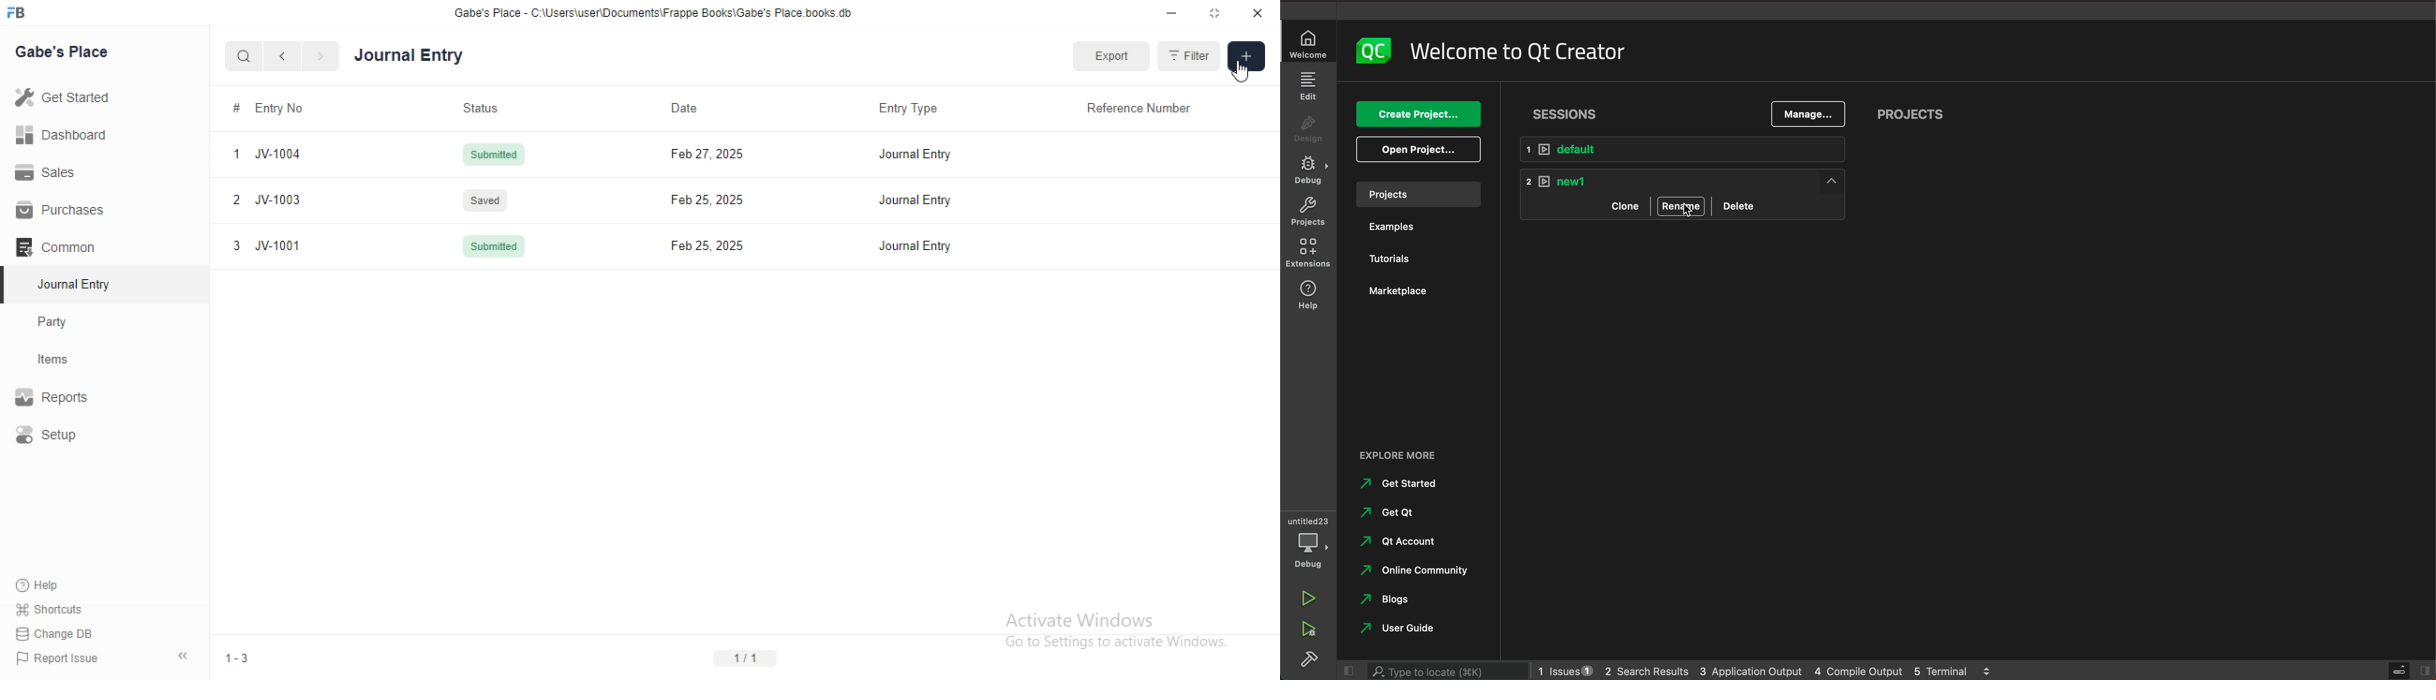 The image size is (2436, 700). Describe the element at coordinates (66, 436) in the screenshot. I see `Setup` at that location.